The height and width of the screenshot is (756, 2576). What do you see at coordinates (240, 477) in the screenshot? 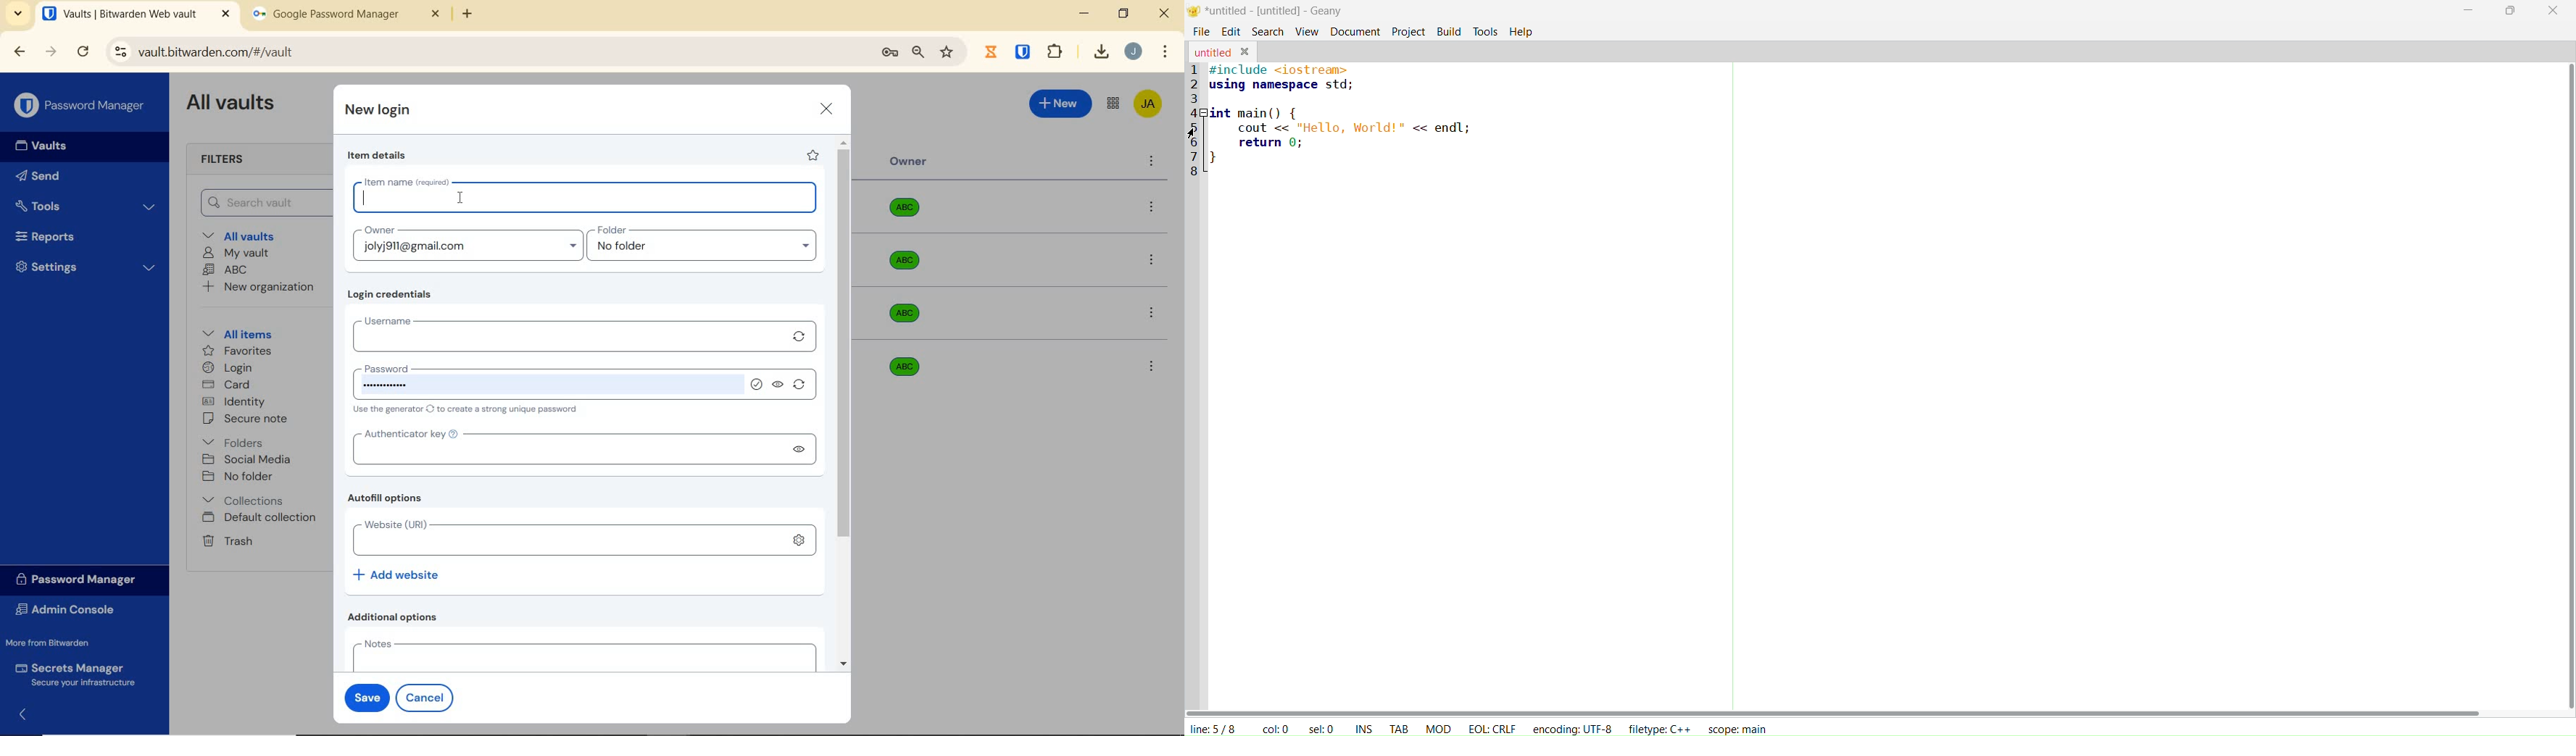
I see `No folder` at bounding box center [240, 477].